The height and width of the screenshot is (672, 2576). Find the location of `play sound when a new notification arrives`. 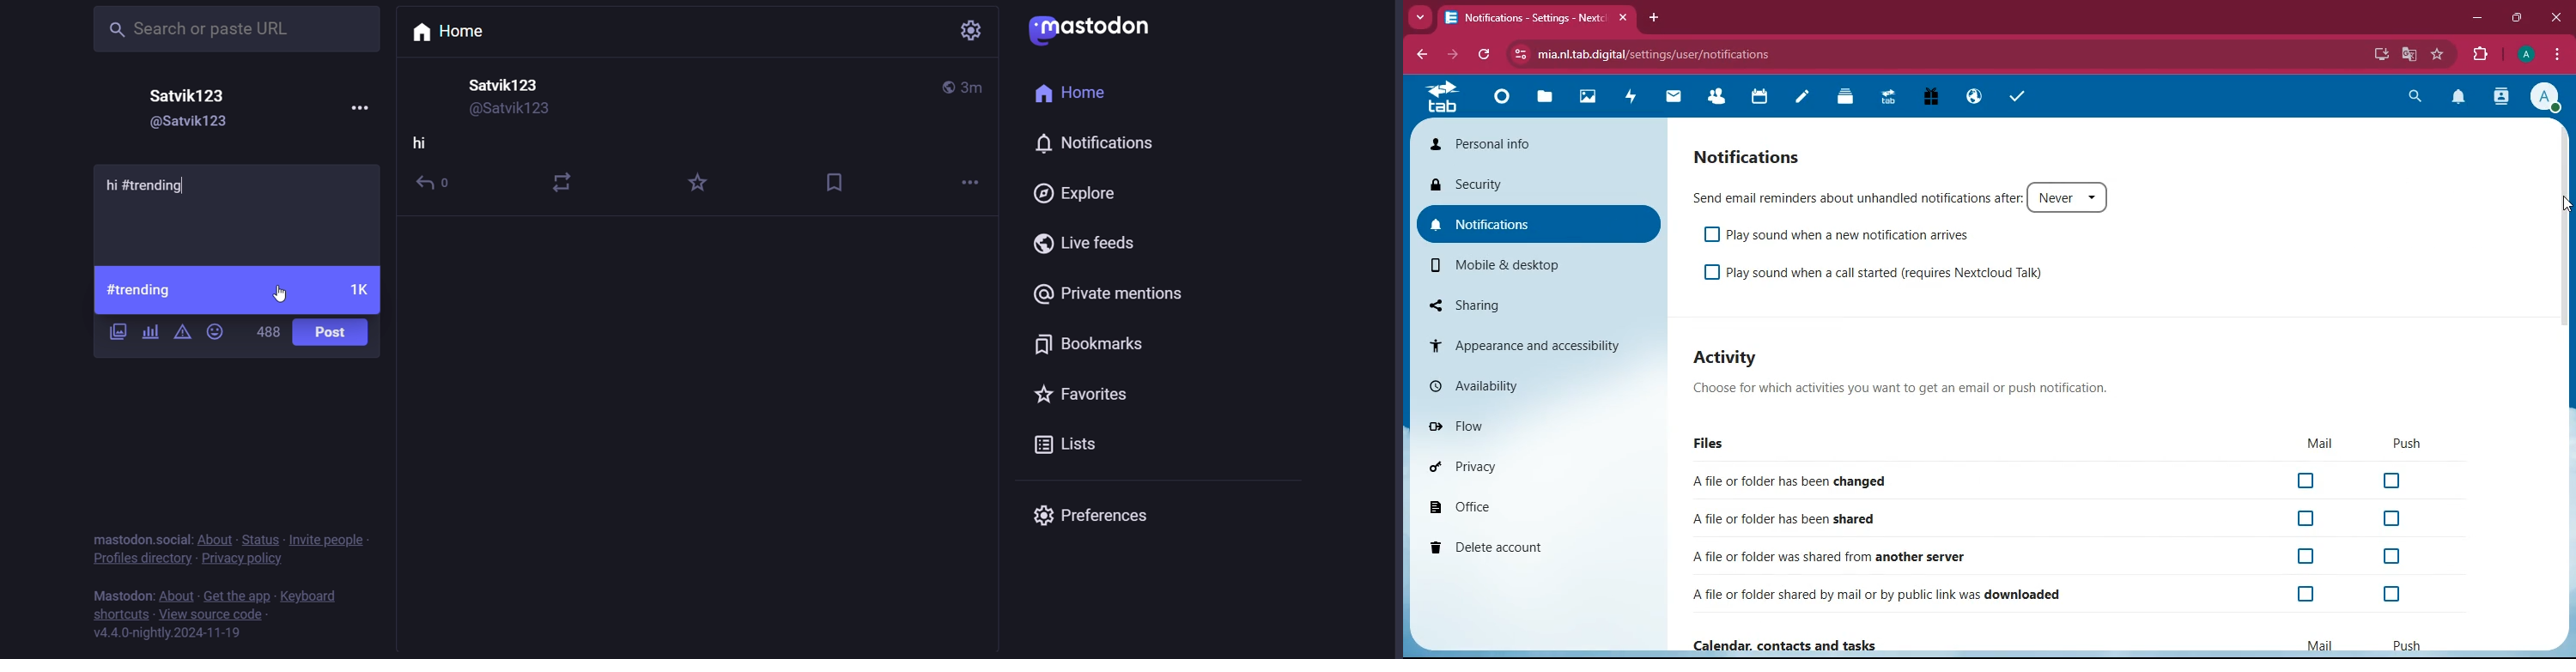

play sound when a new notification arrives is located at coordinates (1847, 234).